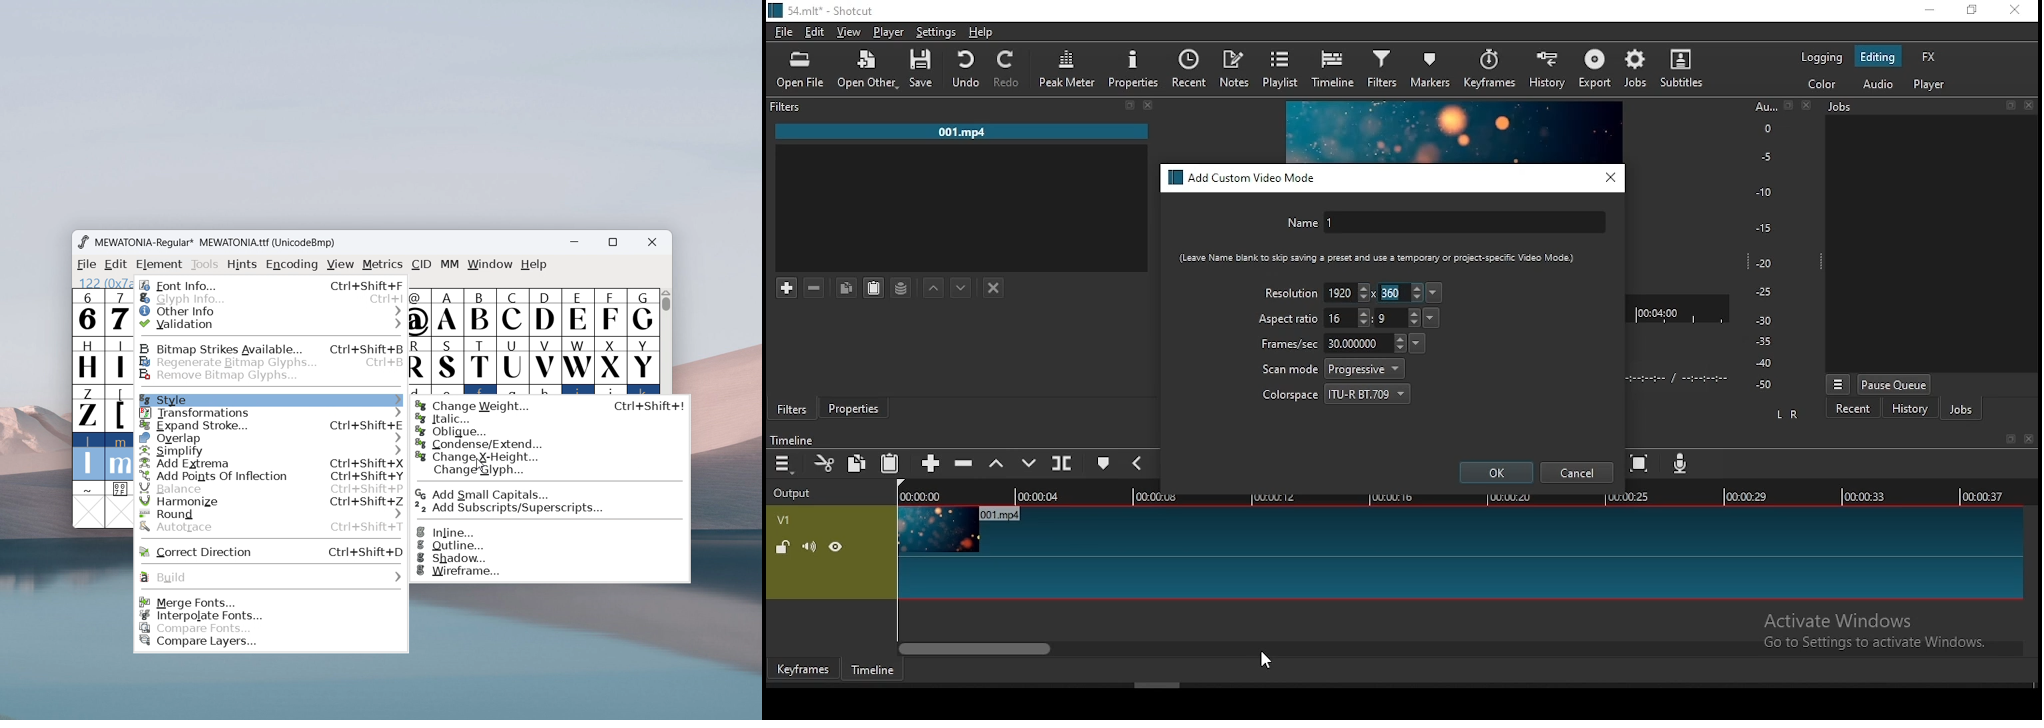 The height and width of the screenshot is (728, 2044). What do you see at coordinates (1335, 69) in the screenshot?
I see `timeline` at bounding box center [1335, 69].